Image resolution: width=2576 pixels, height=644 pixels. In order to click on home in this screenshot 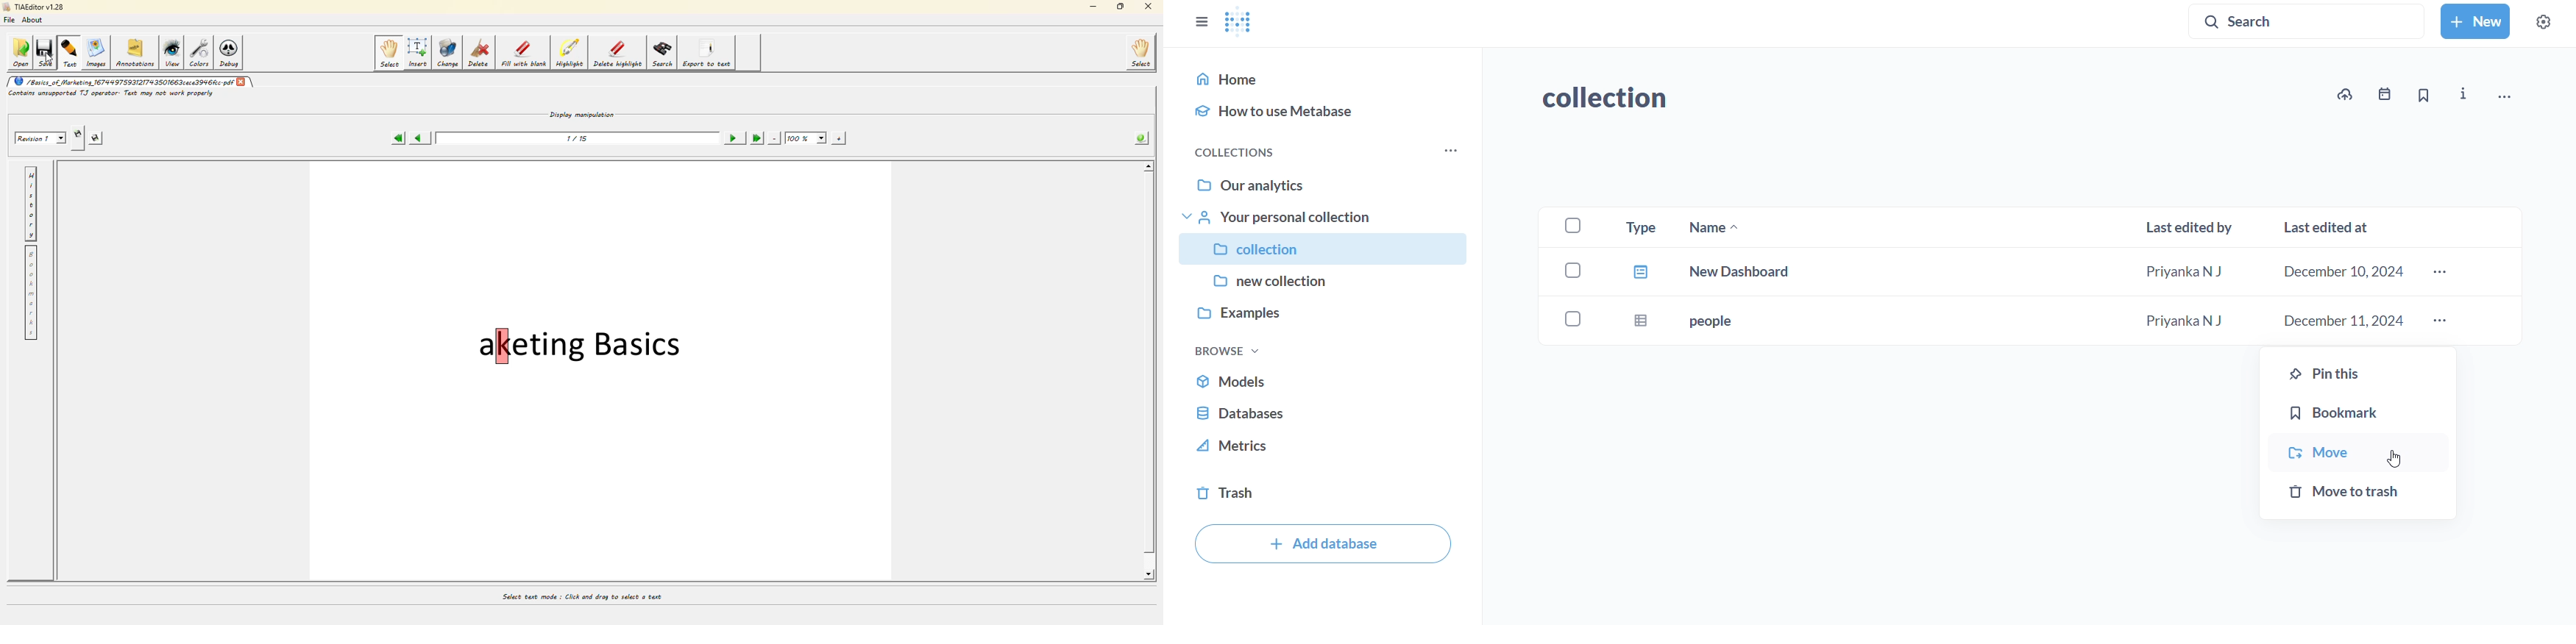, I will do `click(1328, 78)`.